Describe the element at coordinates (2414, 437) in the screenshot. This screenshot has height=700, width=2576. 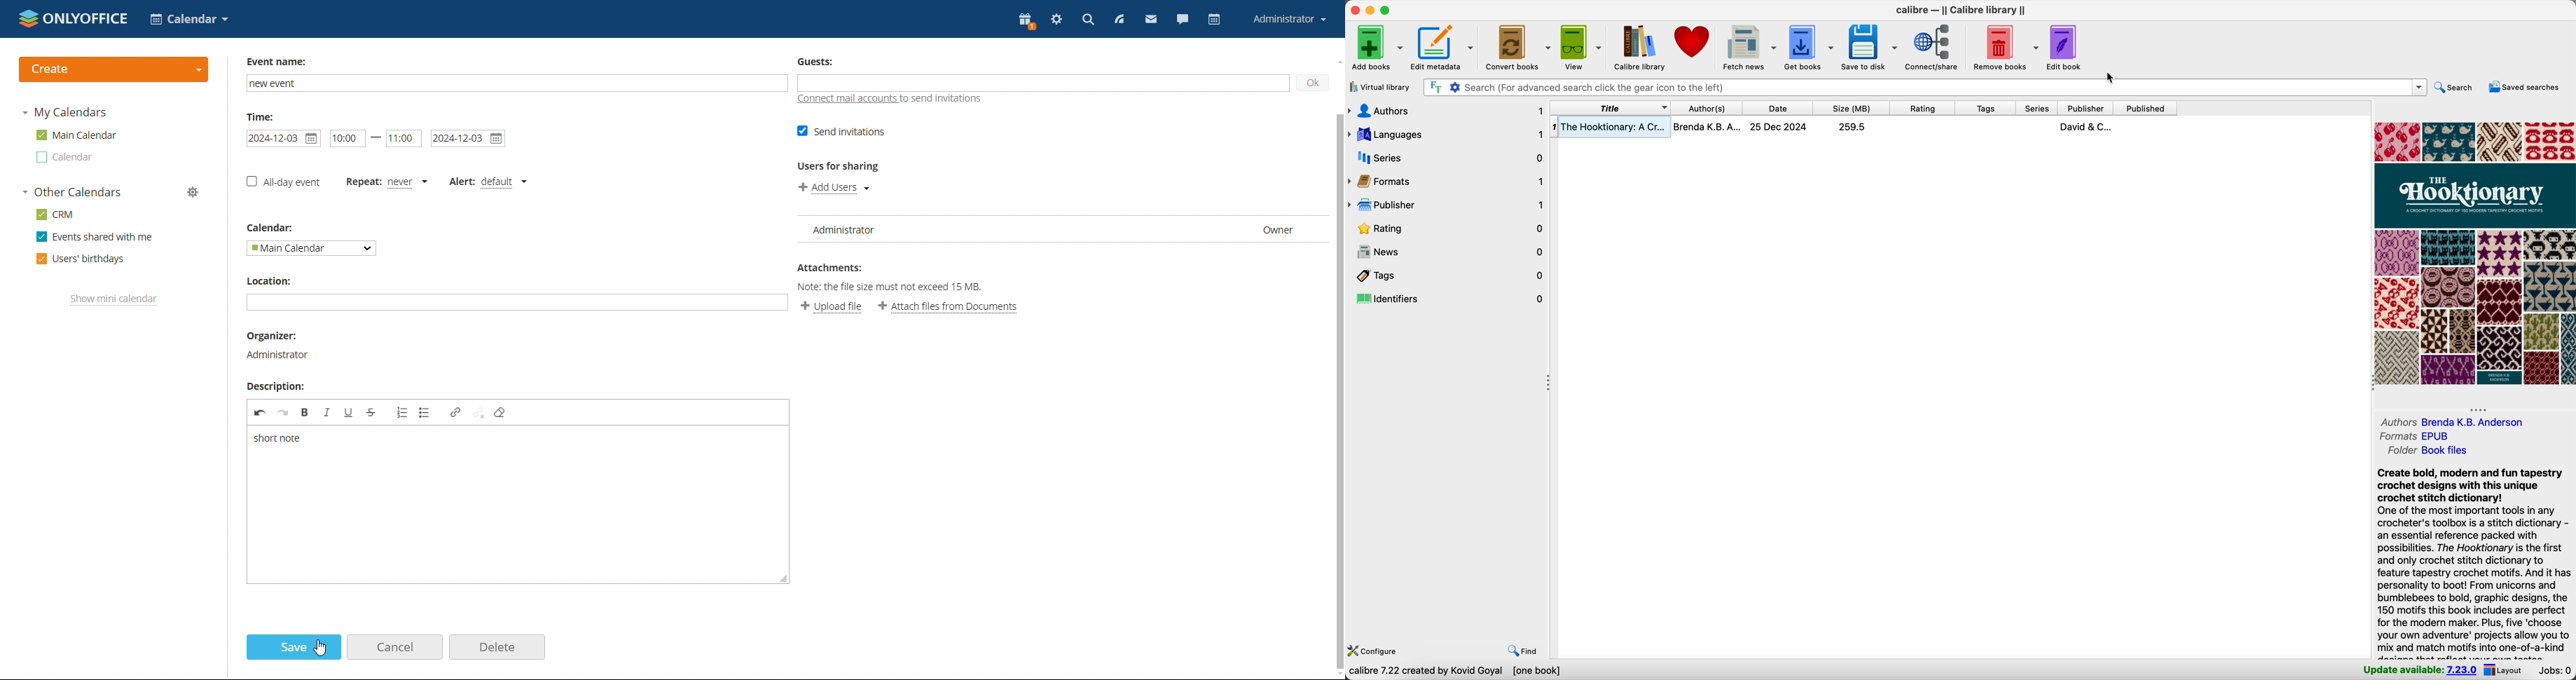
I see `formats` at that location.